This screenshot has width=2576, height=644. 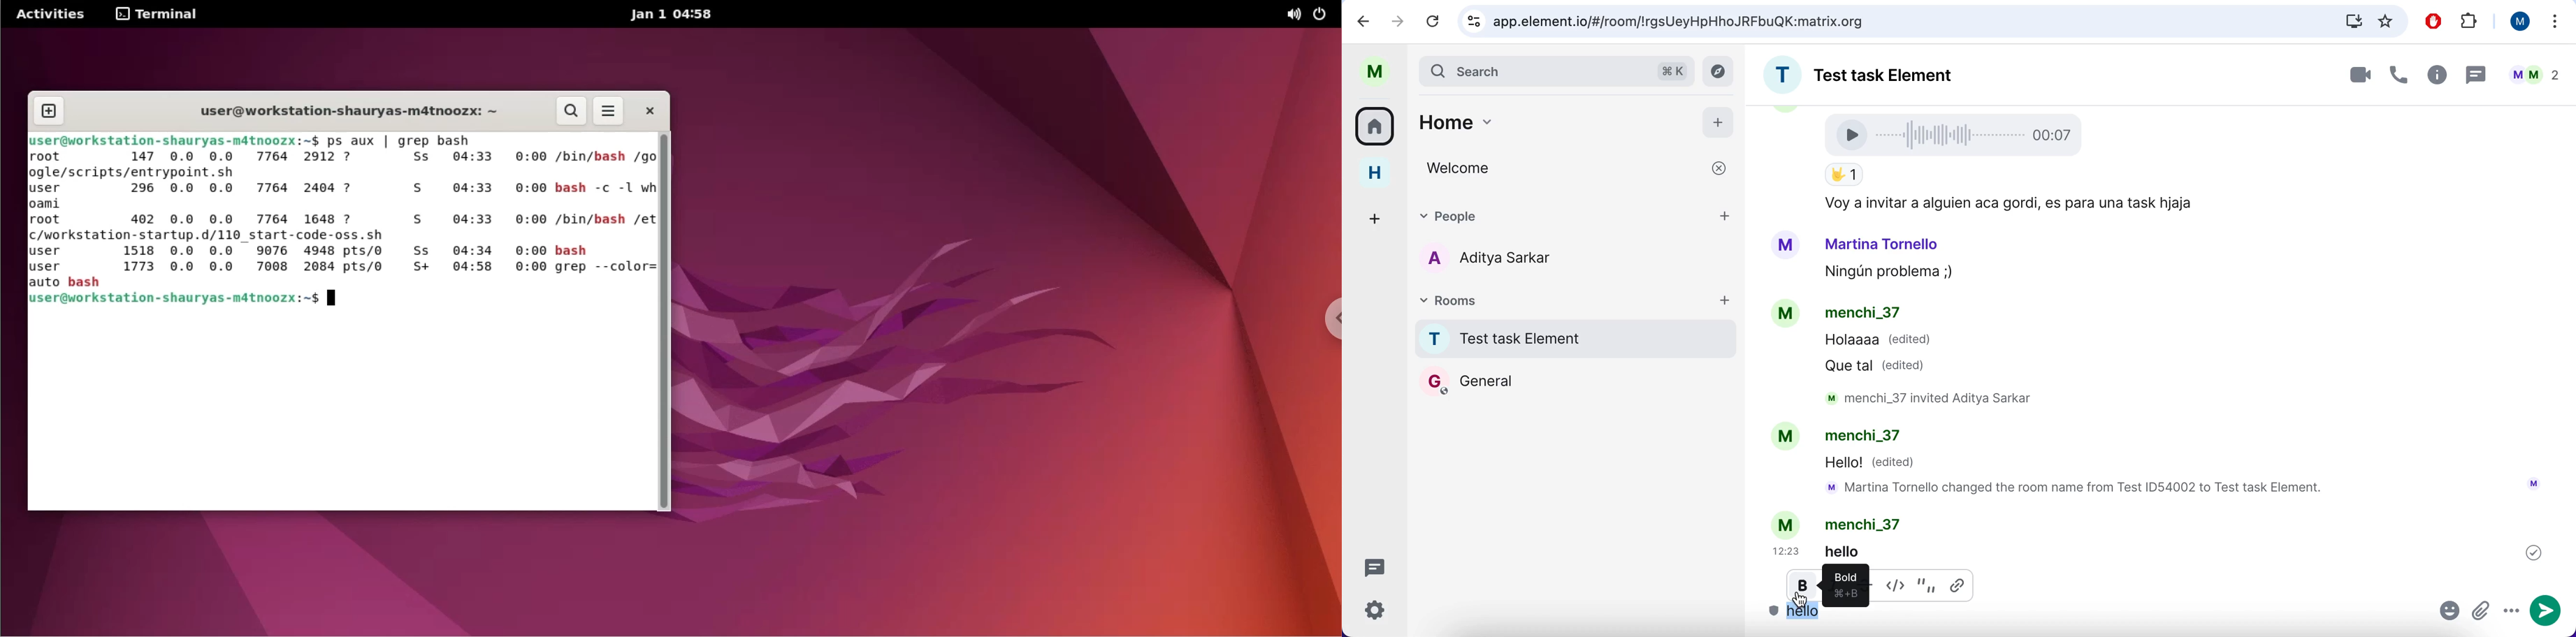 What do you see at coordinates (2359, 74) in the screenshot?
I see `videocall` at bounding box center [2359, 74].